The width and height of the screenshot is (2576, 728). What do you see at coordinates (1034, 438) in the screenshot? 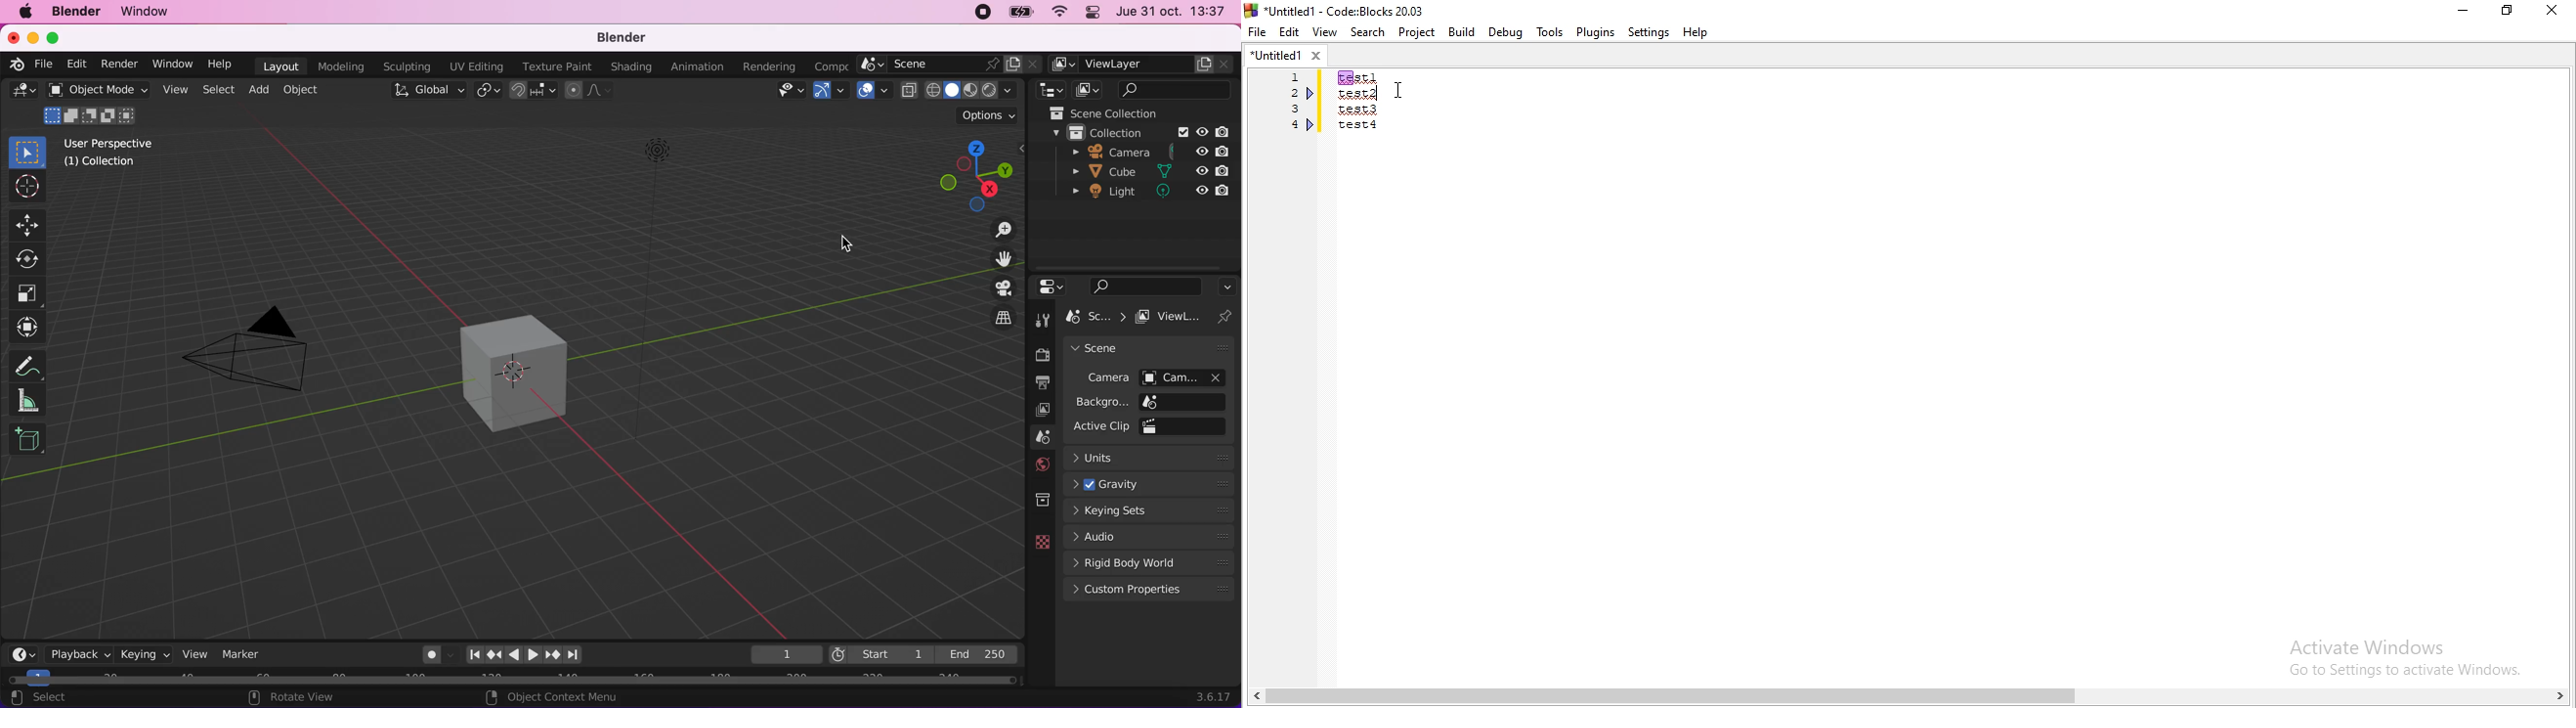
I see `scene` at bounding box center [1034, 438].